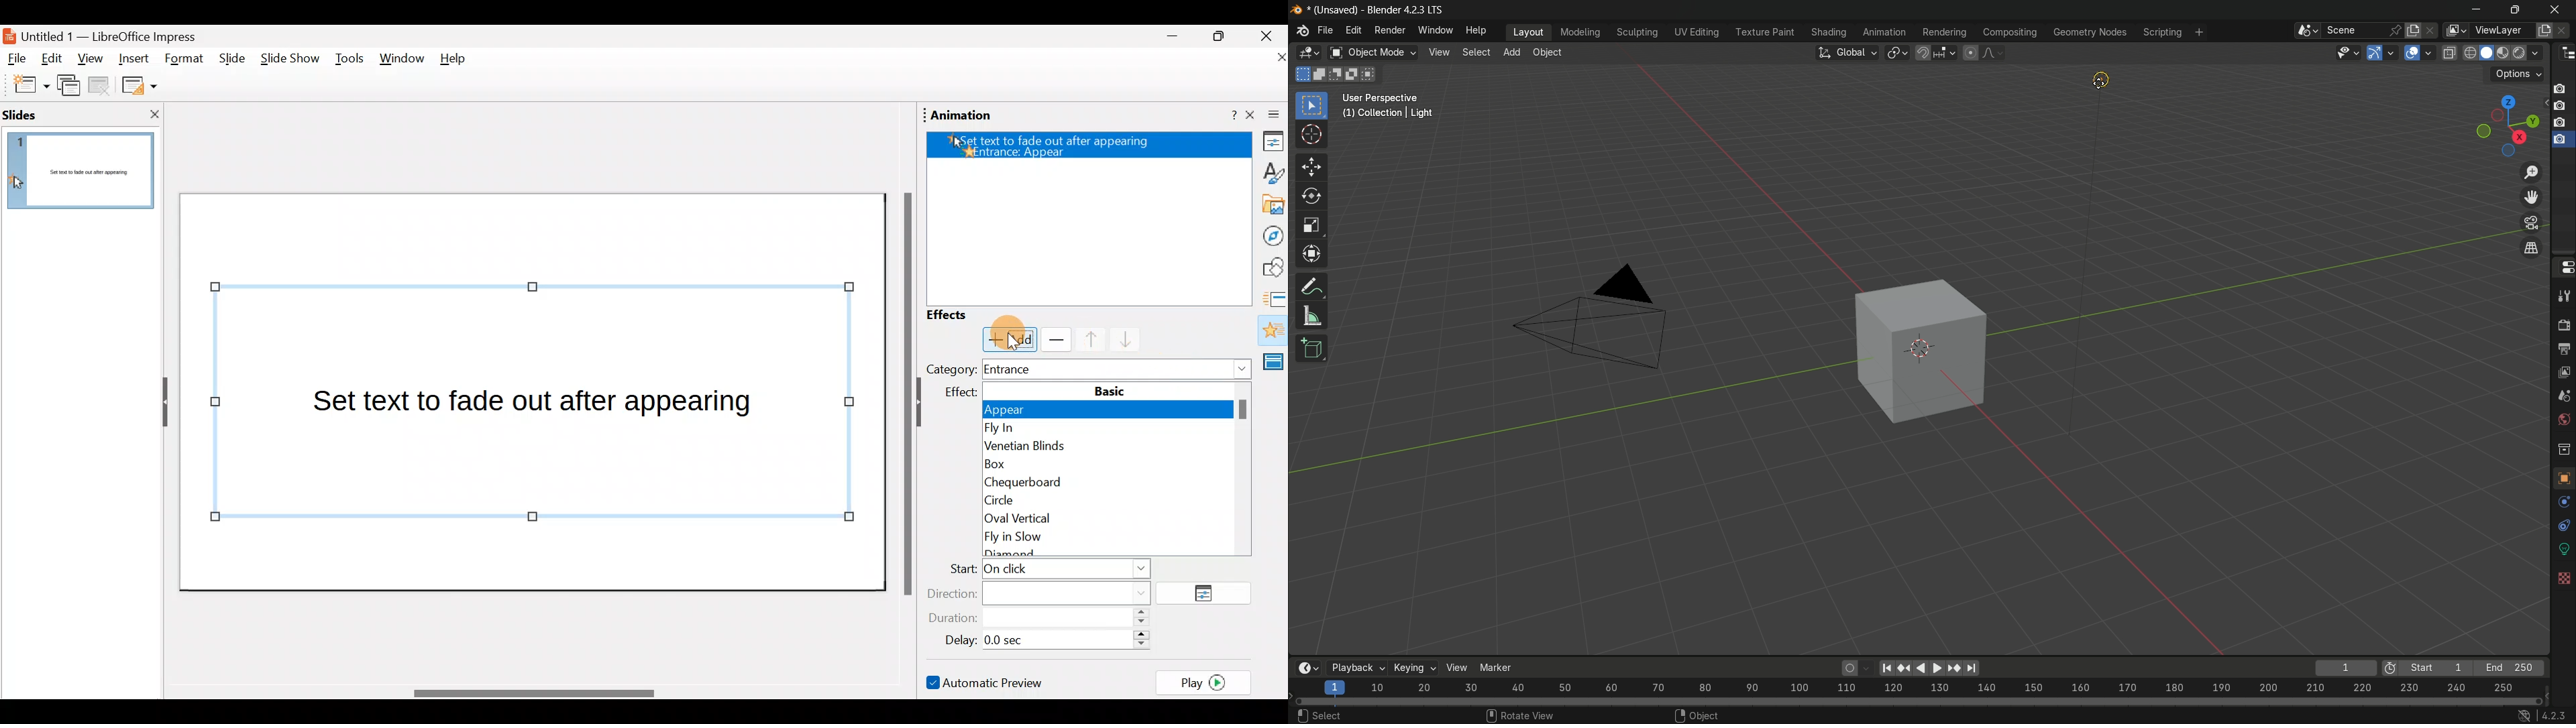  Describe the element at coordinates (2563, 268) in the screenshot. I see `properties` at that location.